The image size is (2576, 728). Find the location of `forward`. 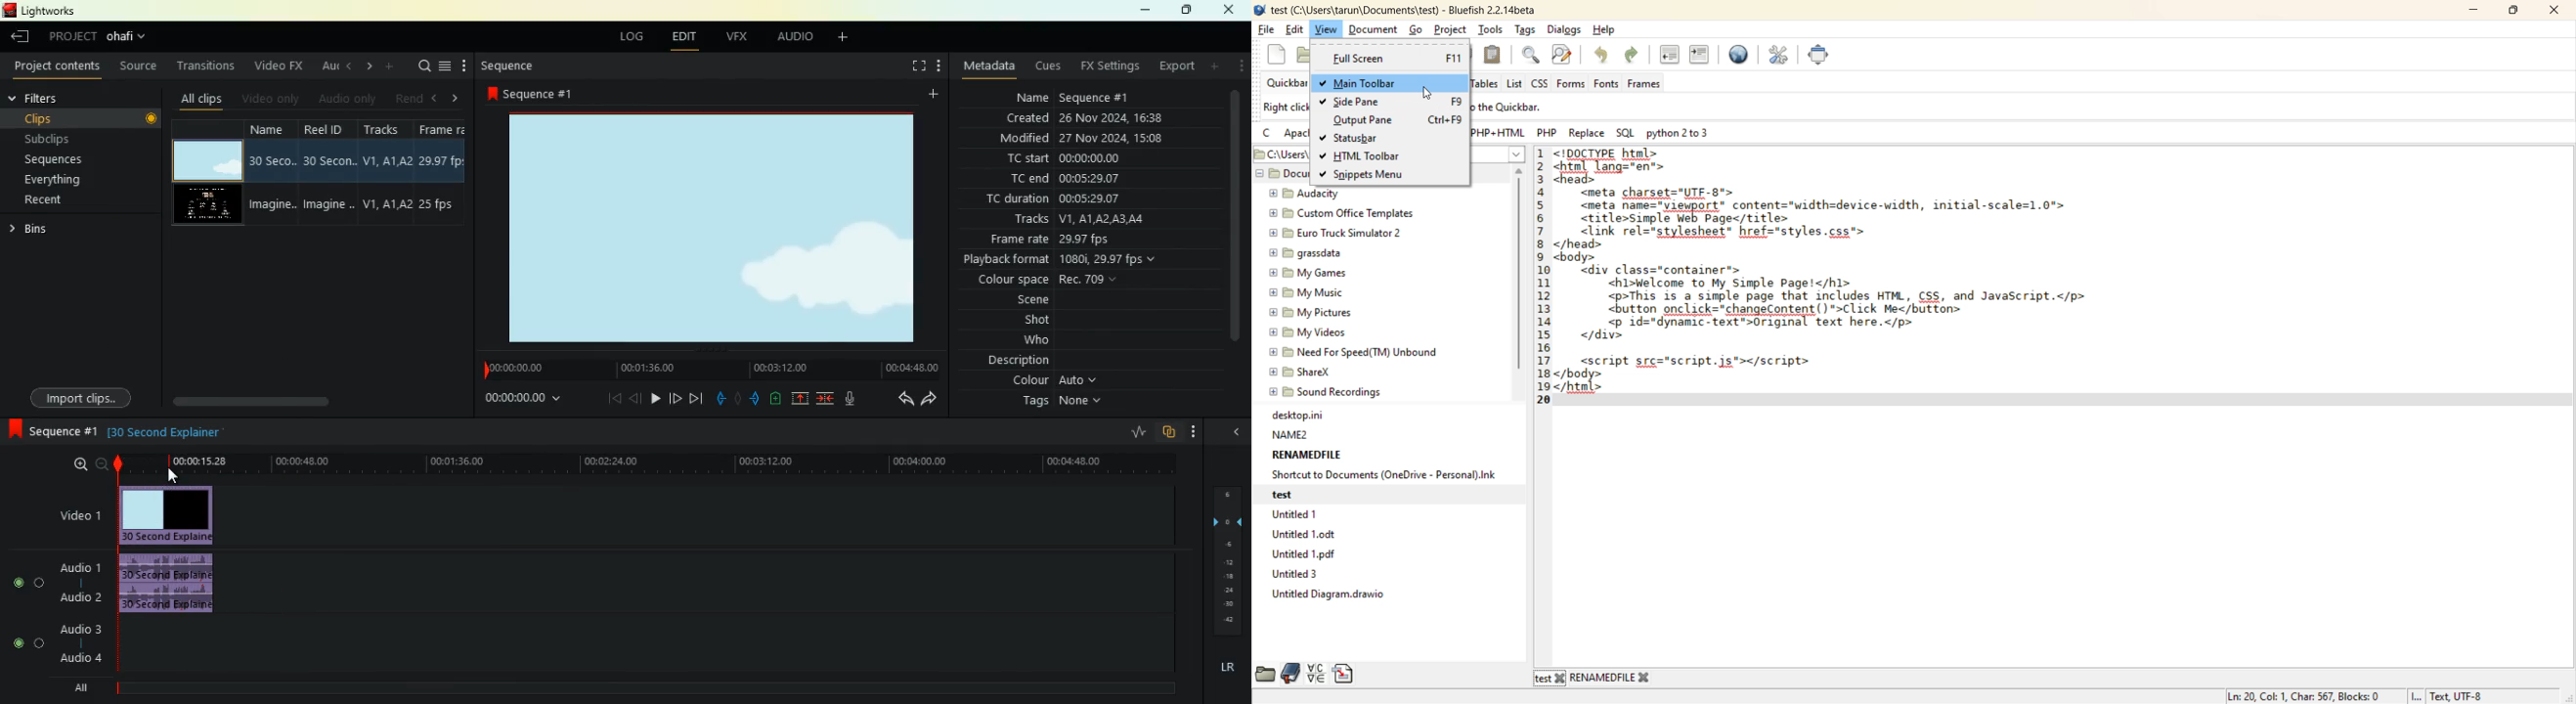

forward is located at coordinates (933, 402).